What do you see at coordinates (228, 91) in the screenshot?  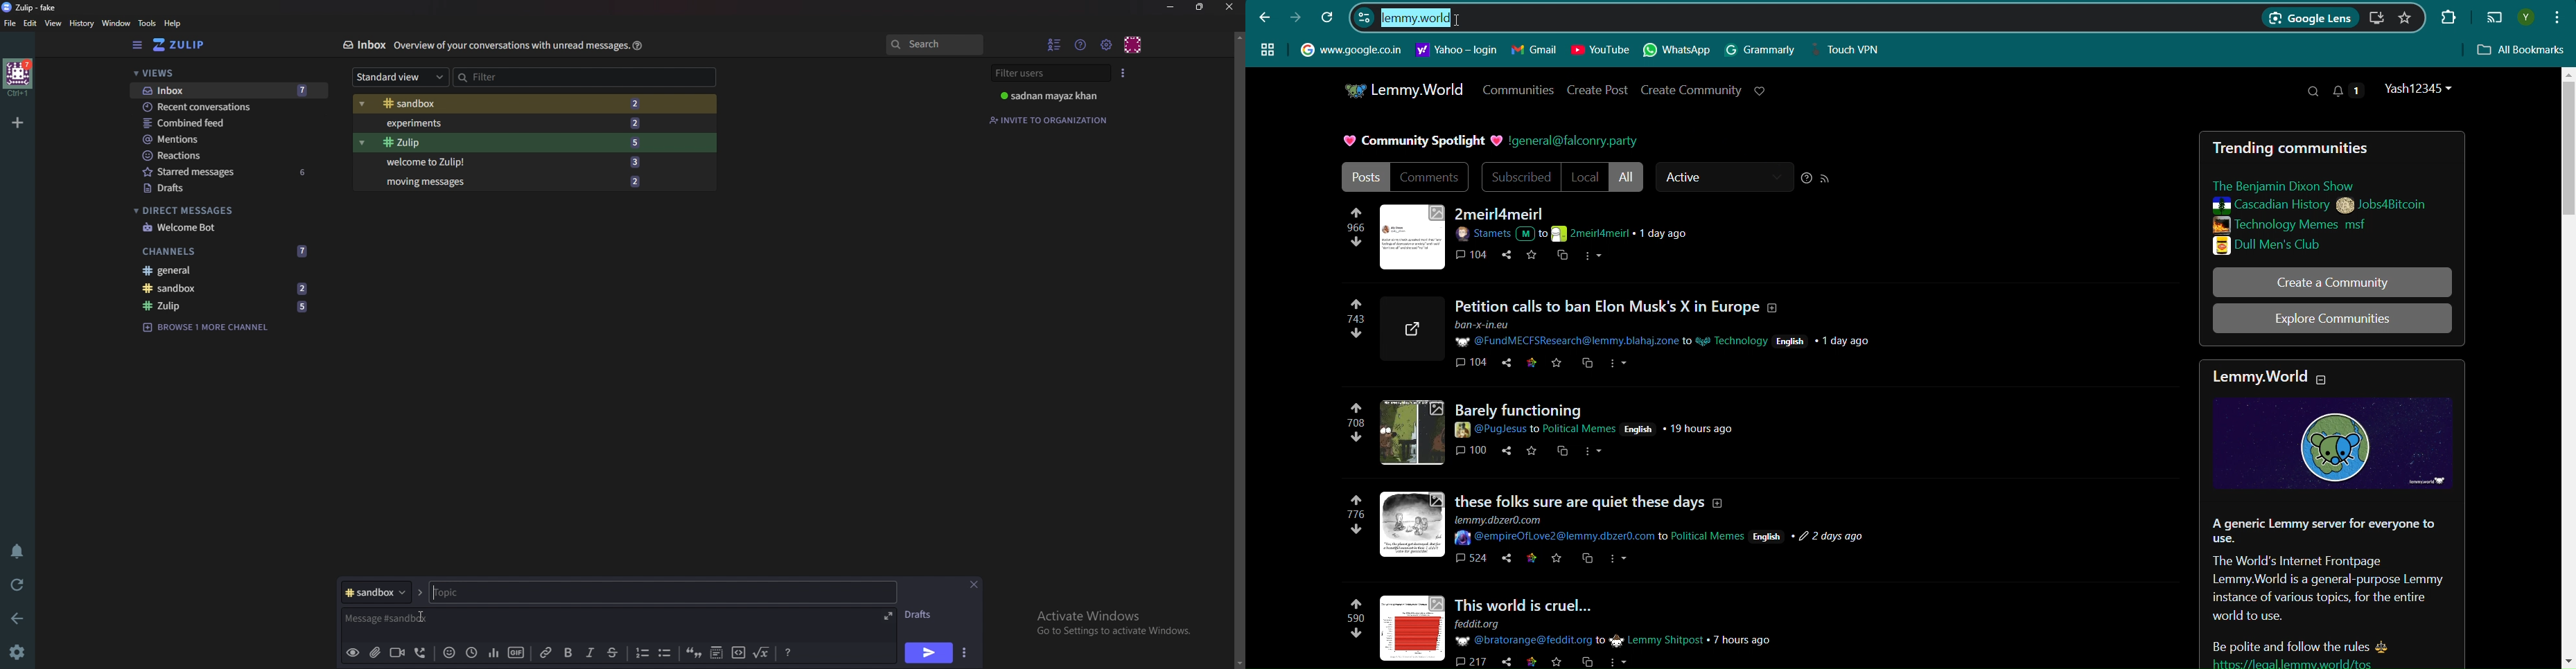 I see `Inbox` at bounding box center [228, 91].